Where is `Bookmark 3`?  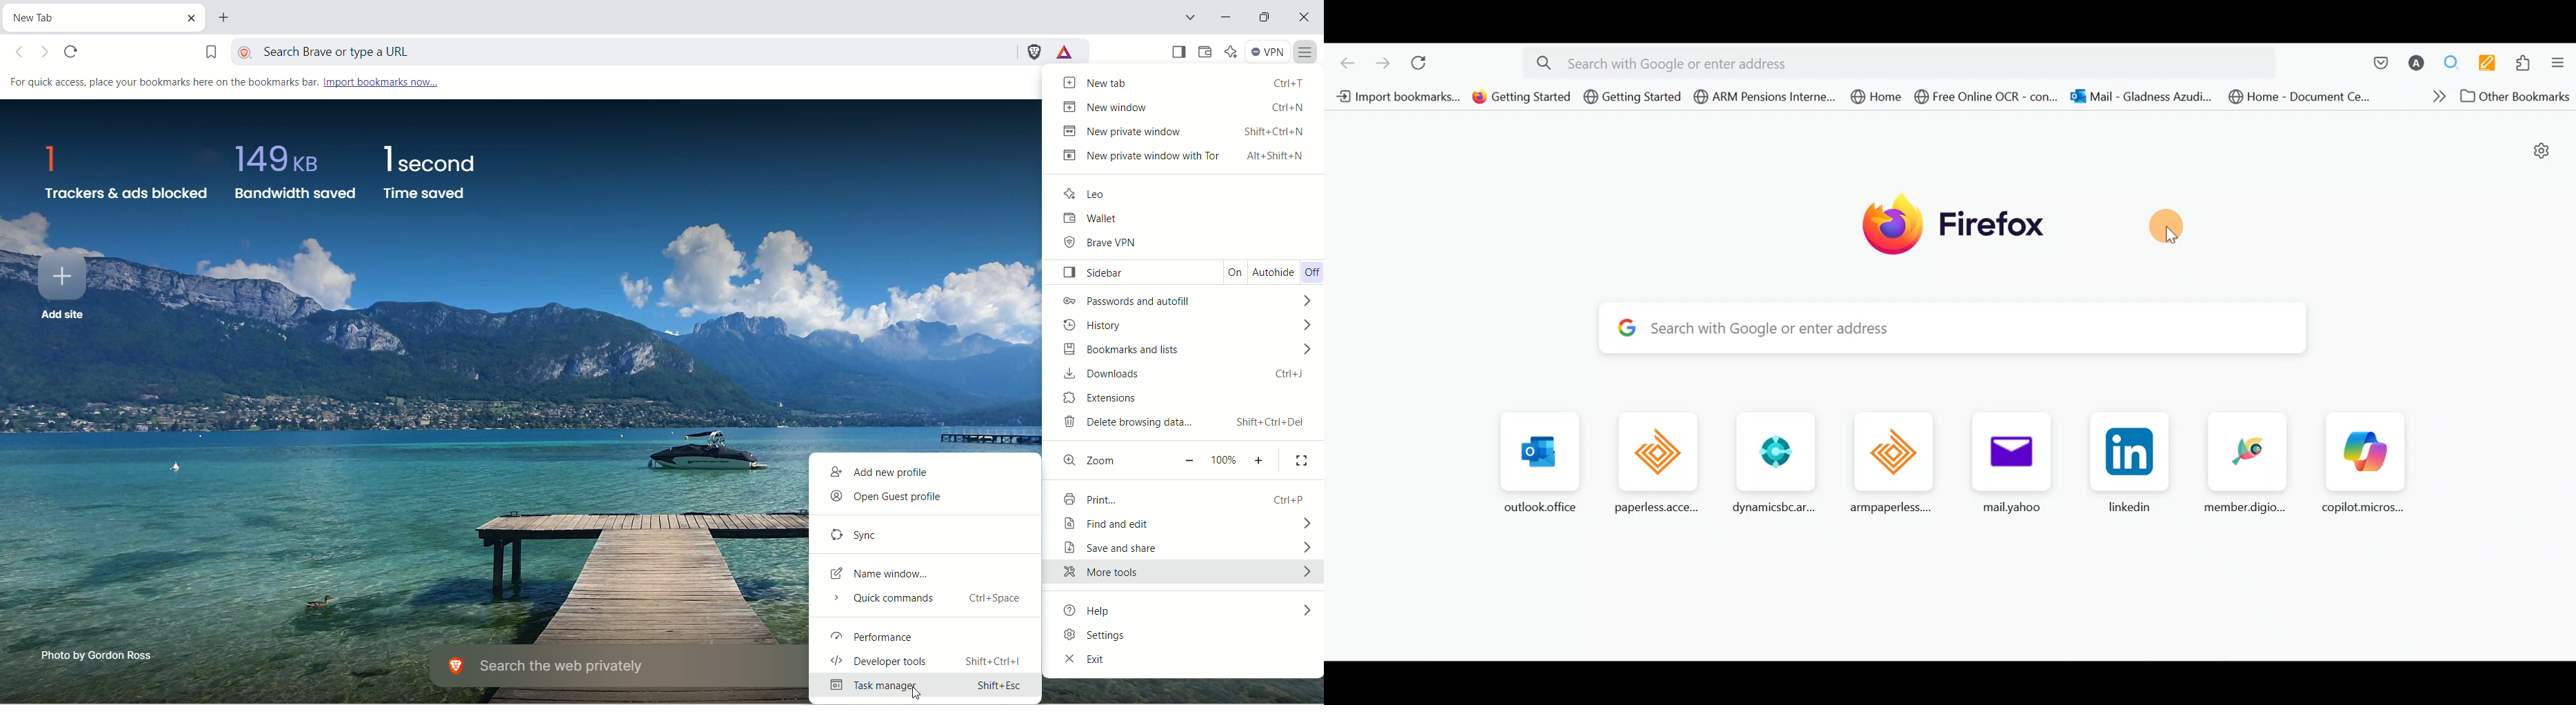 Bookmark 3 is located at coordinates (1633, 98).